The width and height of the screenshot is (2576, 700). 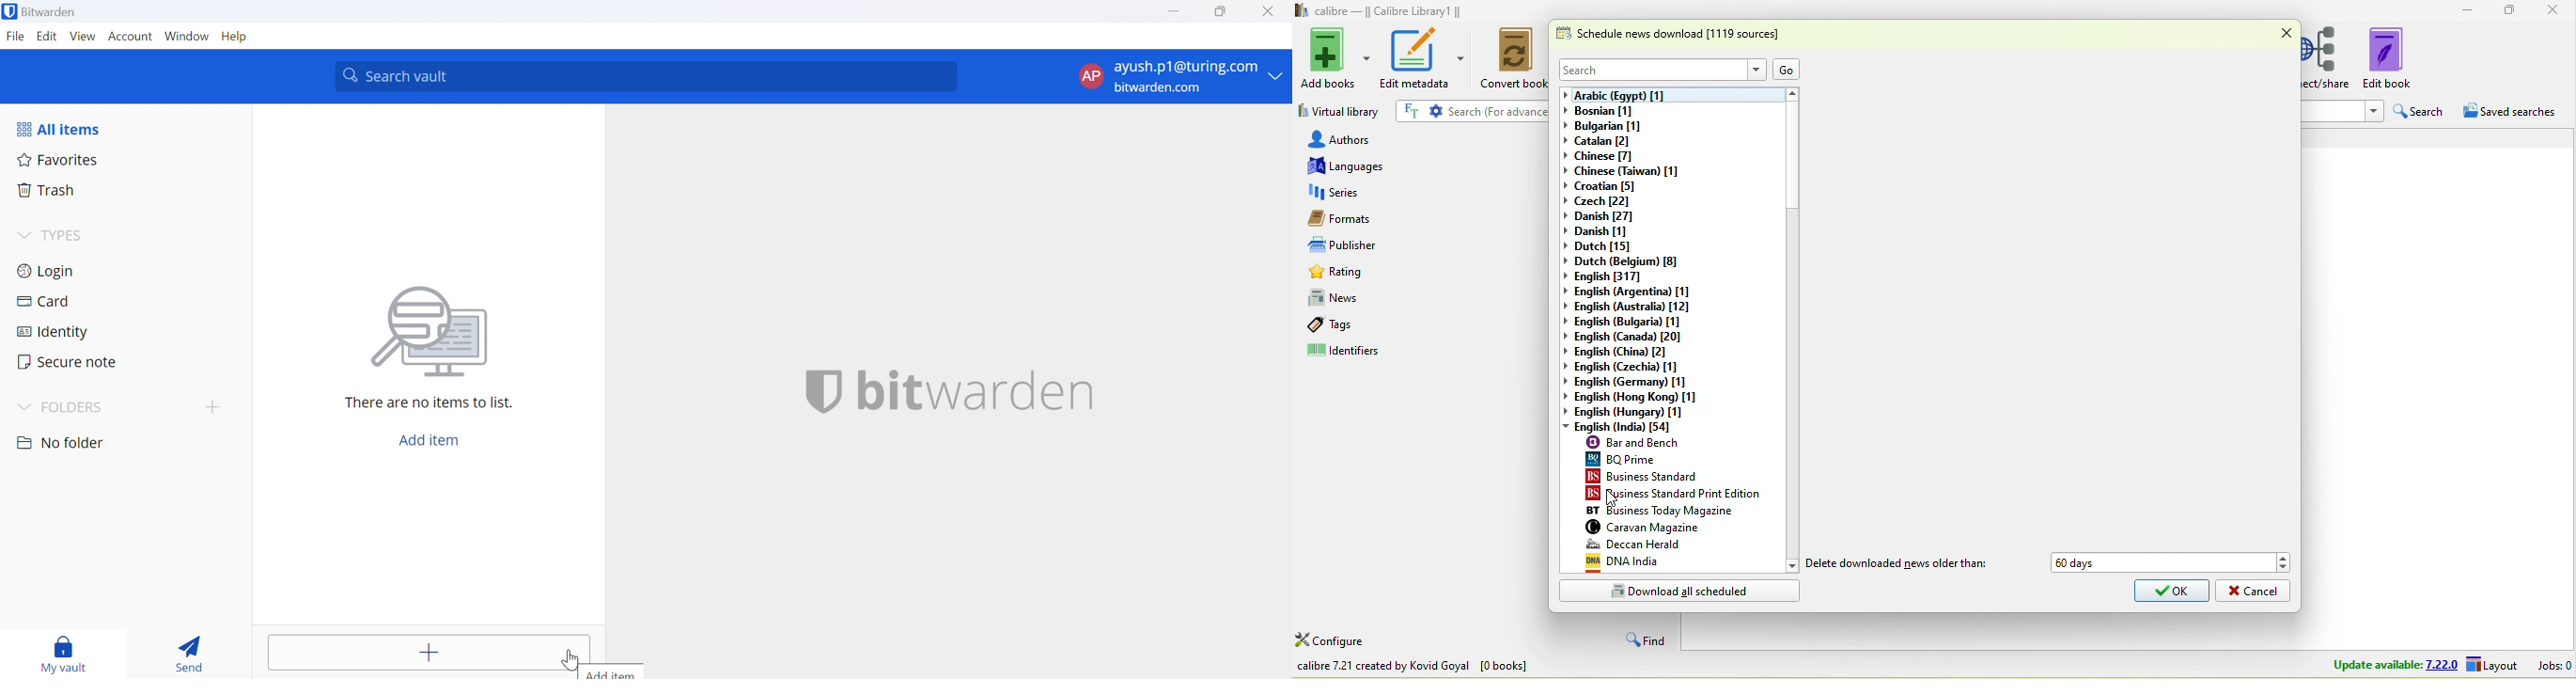 What do you see at coordinates (1639, 413) in the screenshot?
I see `english (hungary)[1]` at bounding box center [1639, 413].